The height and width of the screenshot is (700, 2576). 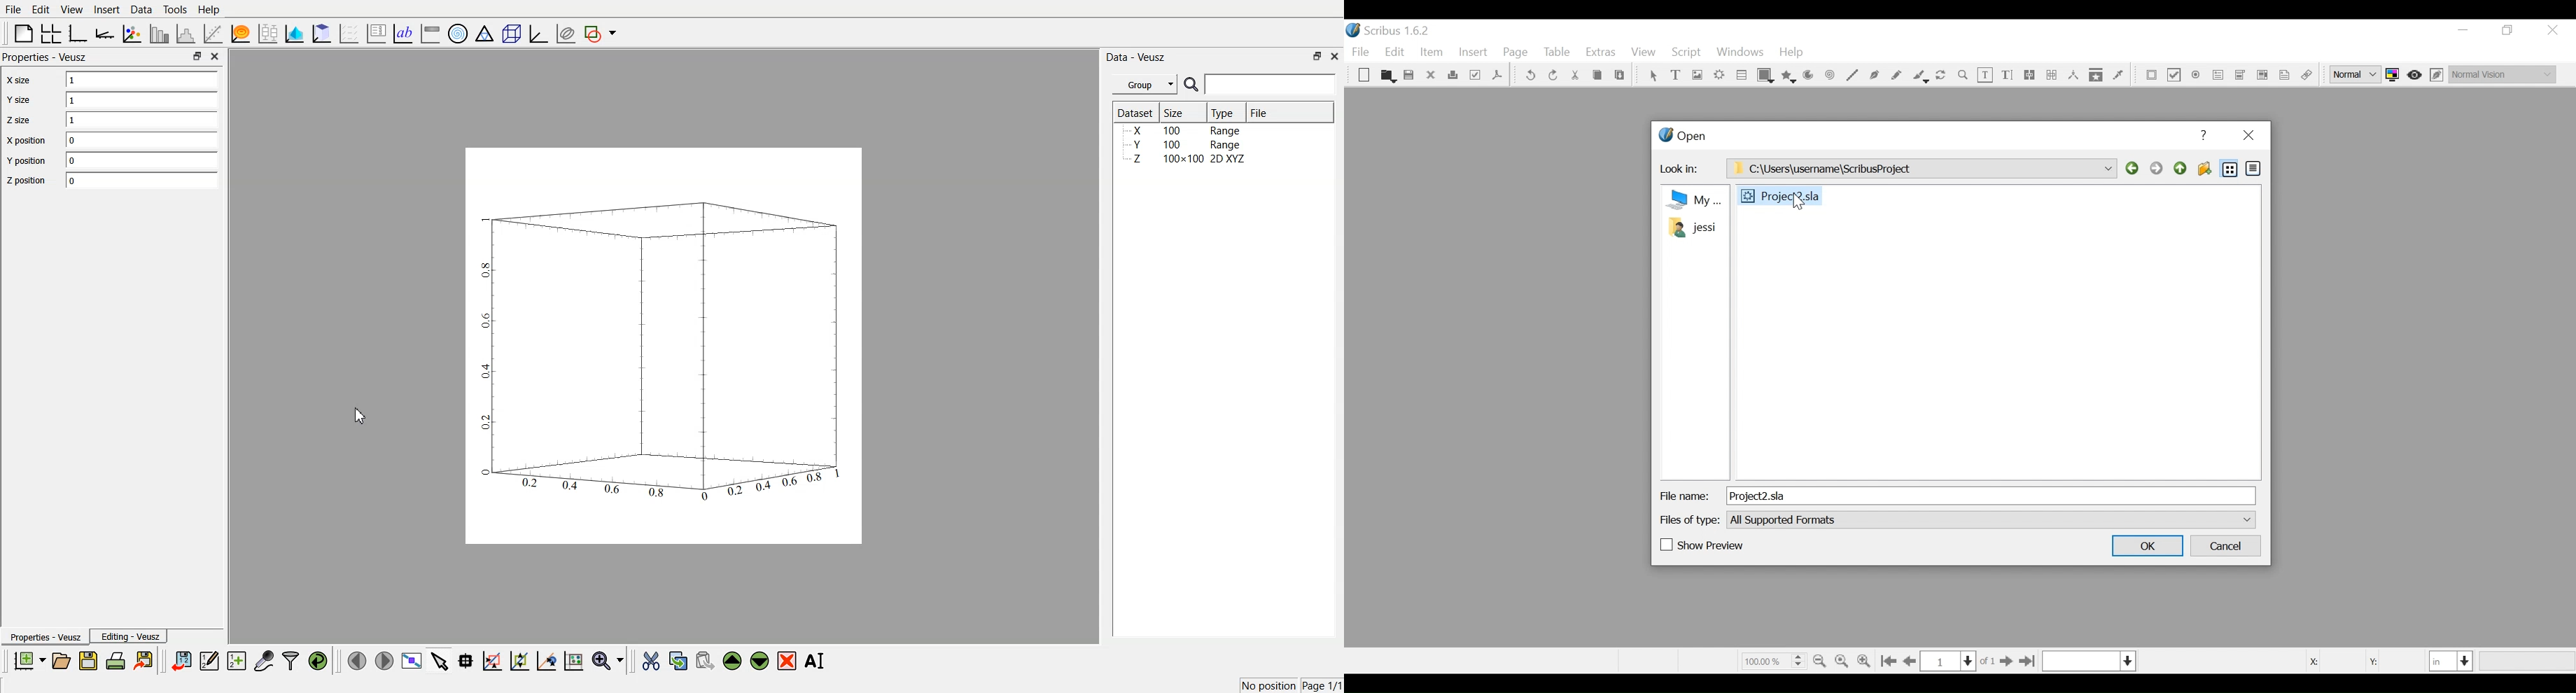 What do you see at coordinates (349, 34) in the screenshot?
I see `Plot a vector field` at bounding box center [349, 34].